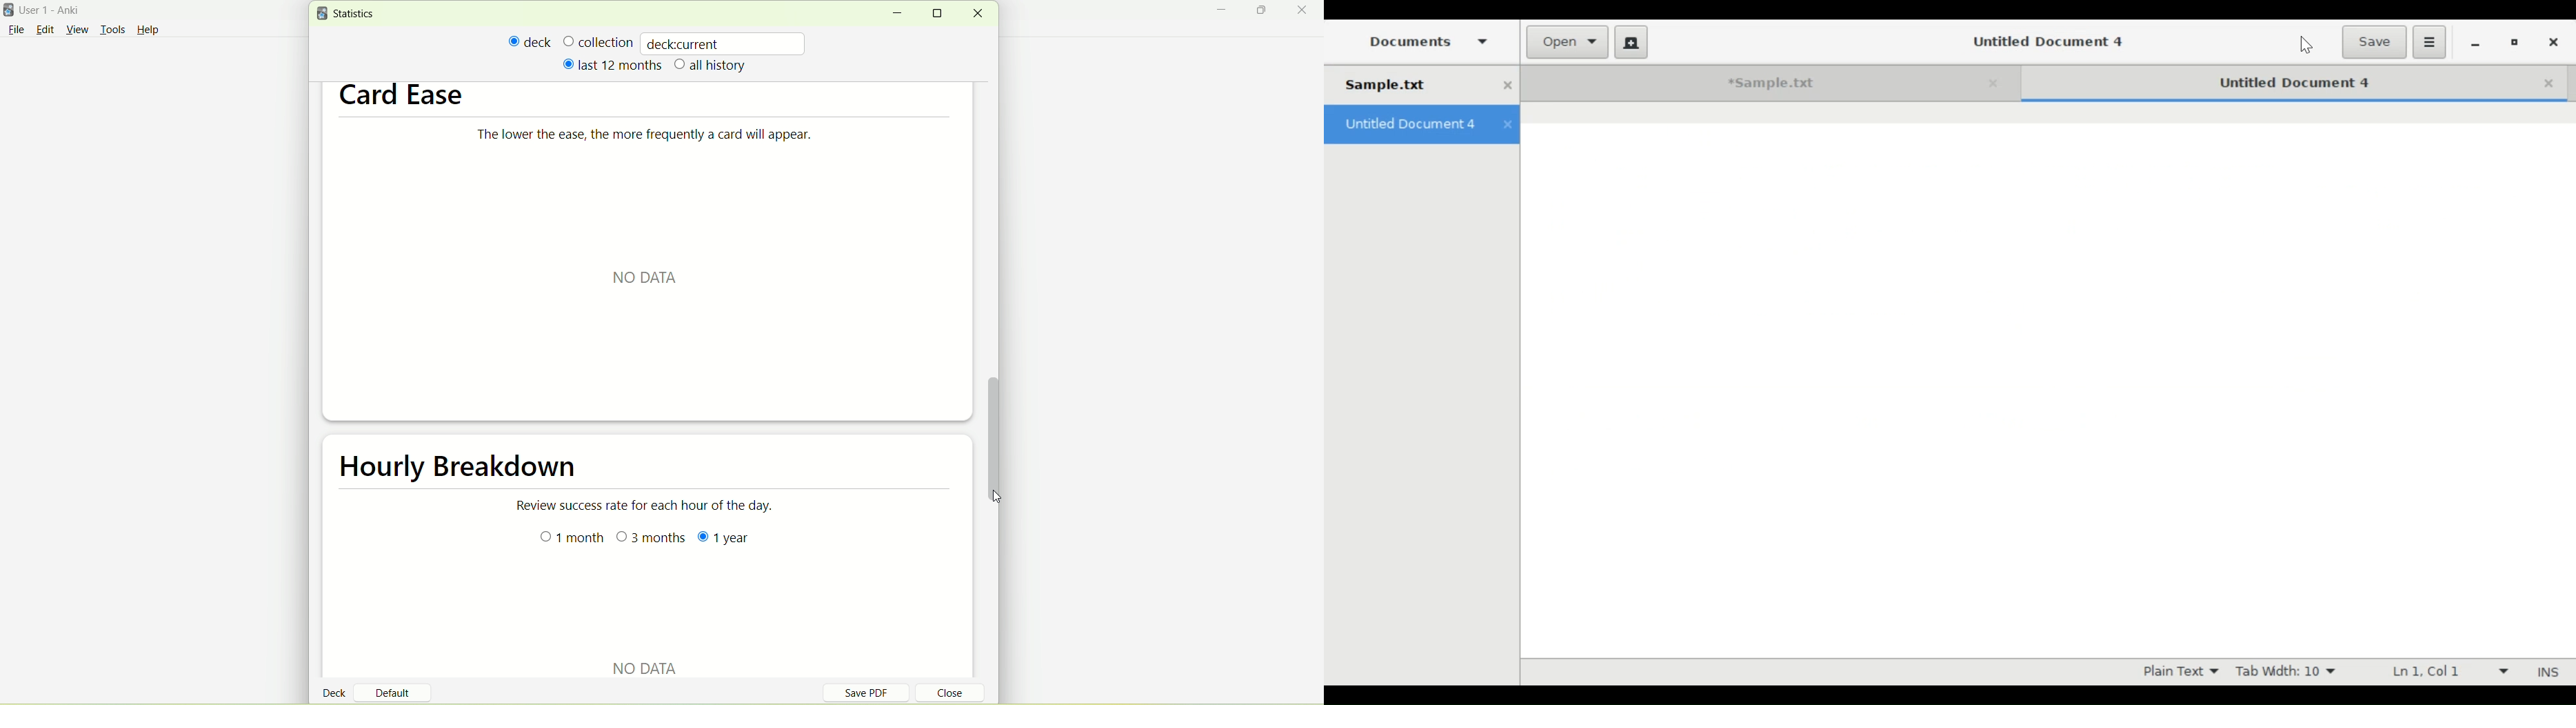 Image resolution: width=2576 pixels, height=728 pixels. What do you see at coordinates (942, 13) in the screenshot?
I see `maximize` at bounding box center [942, 13].